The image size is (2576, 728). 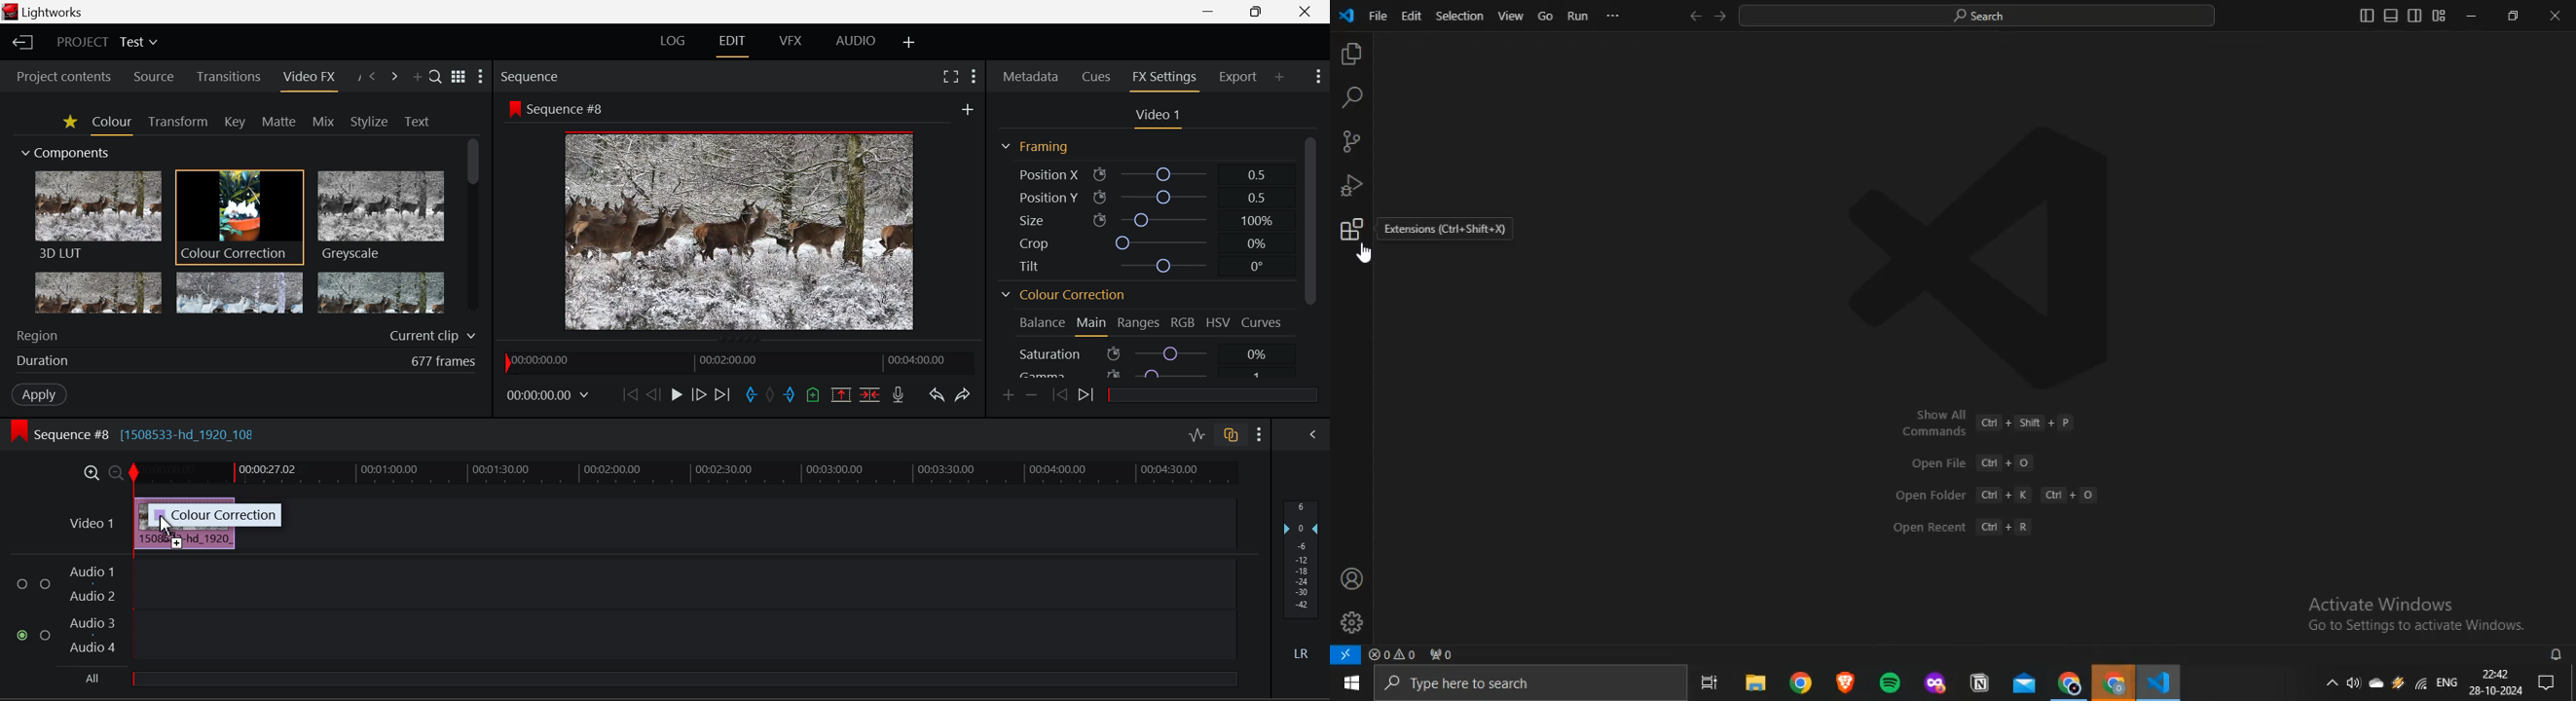 I want to click on Video Layer, so click(x=92, y=523).